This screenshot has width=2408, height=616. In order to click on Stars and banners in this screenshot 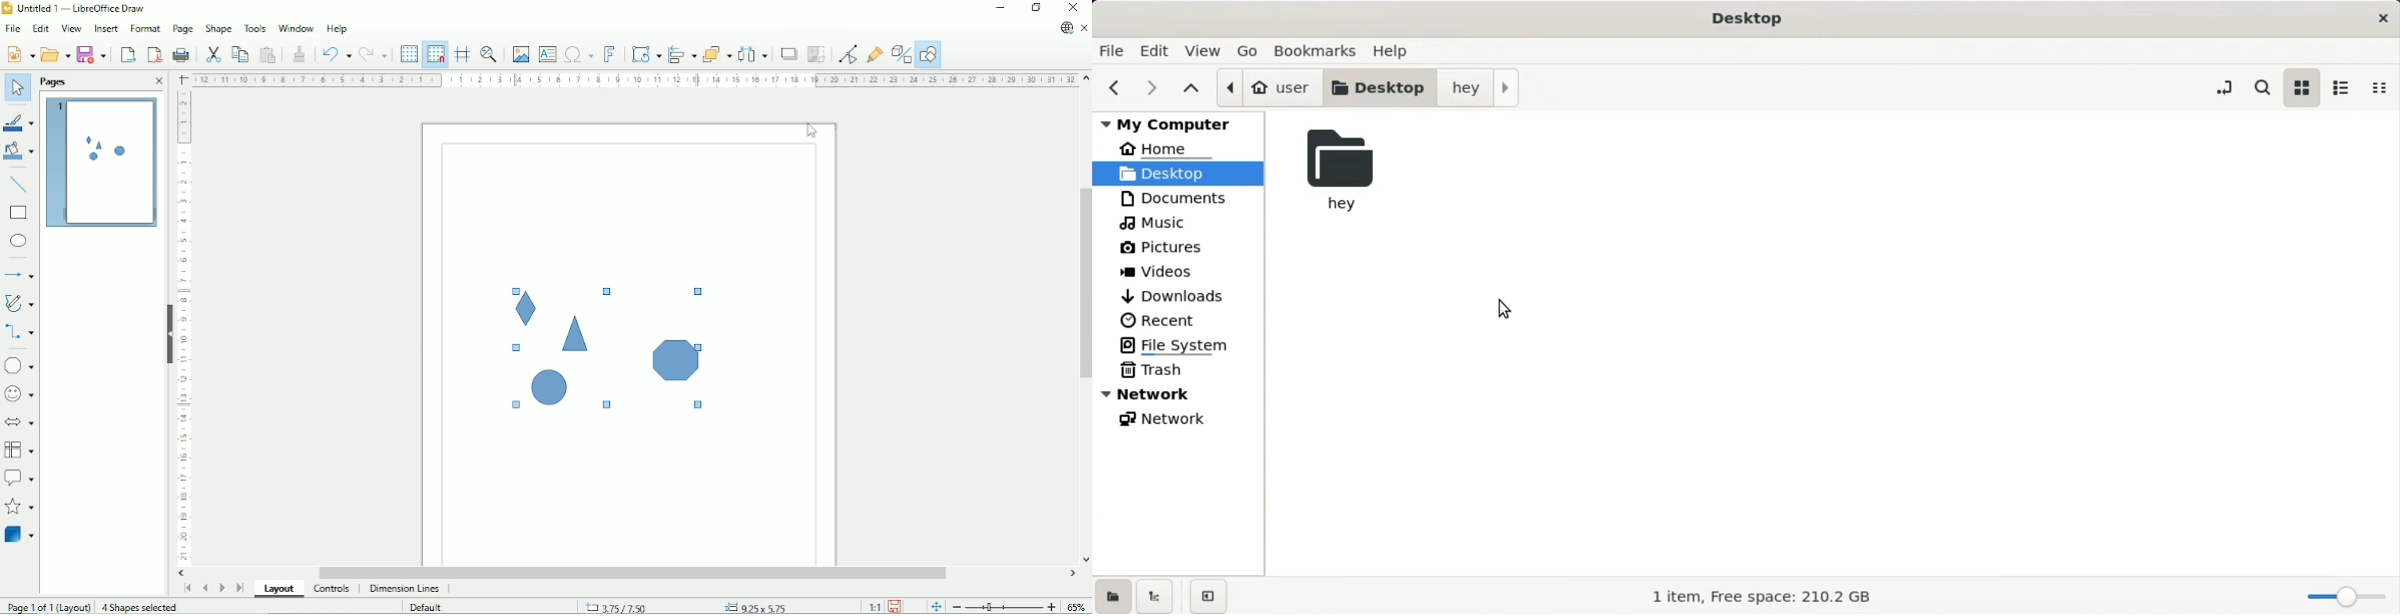, I will do `click(21, 508)`.